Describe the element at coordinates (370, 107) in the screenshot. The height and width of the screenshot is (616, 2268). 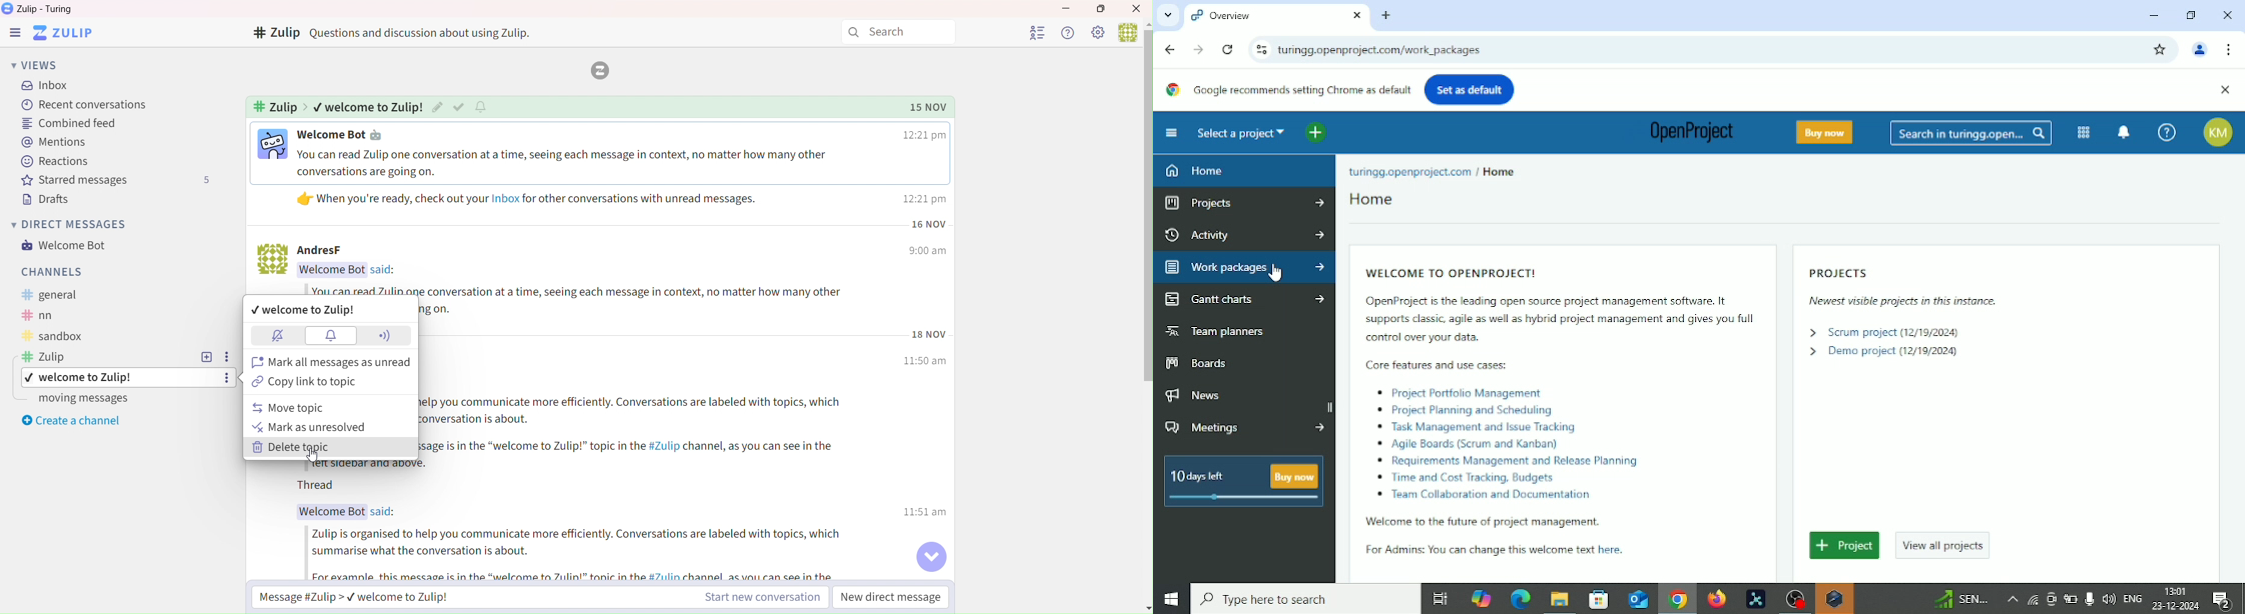
I see `Text` at that location.